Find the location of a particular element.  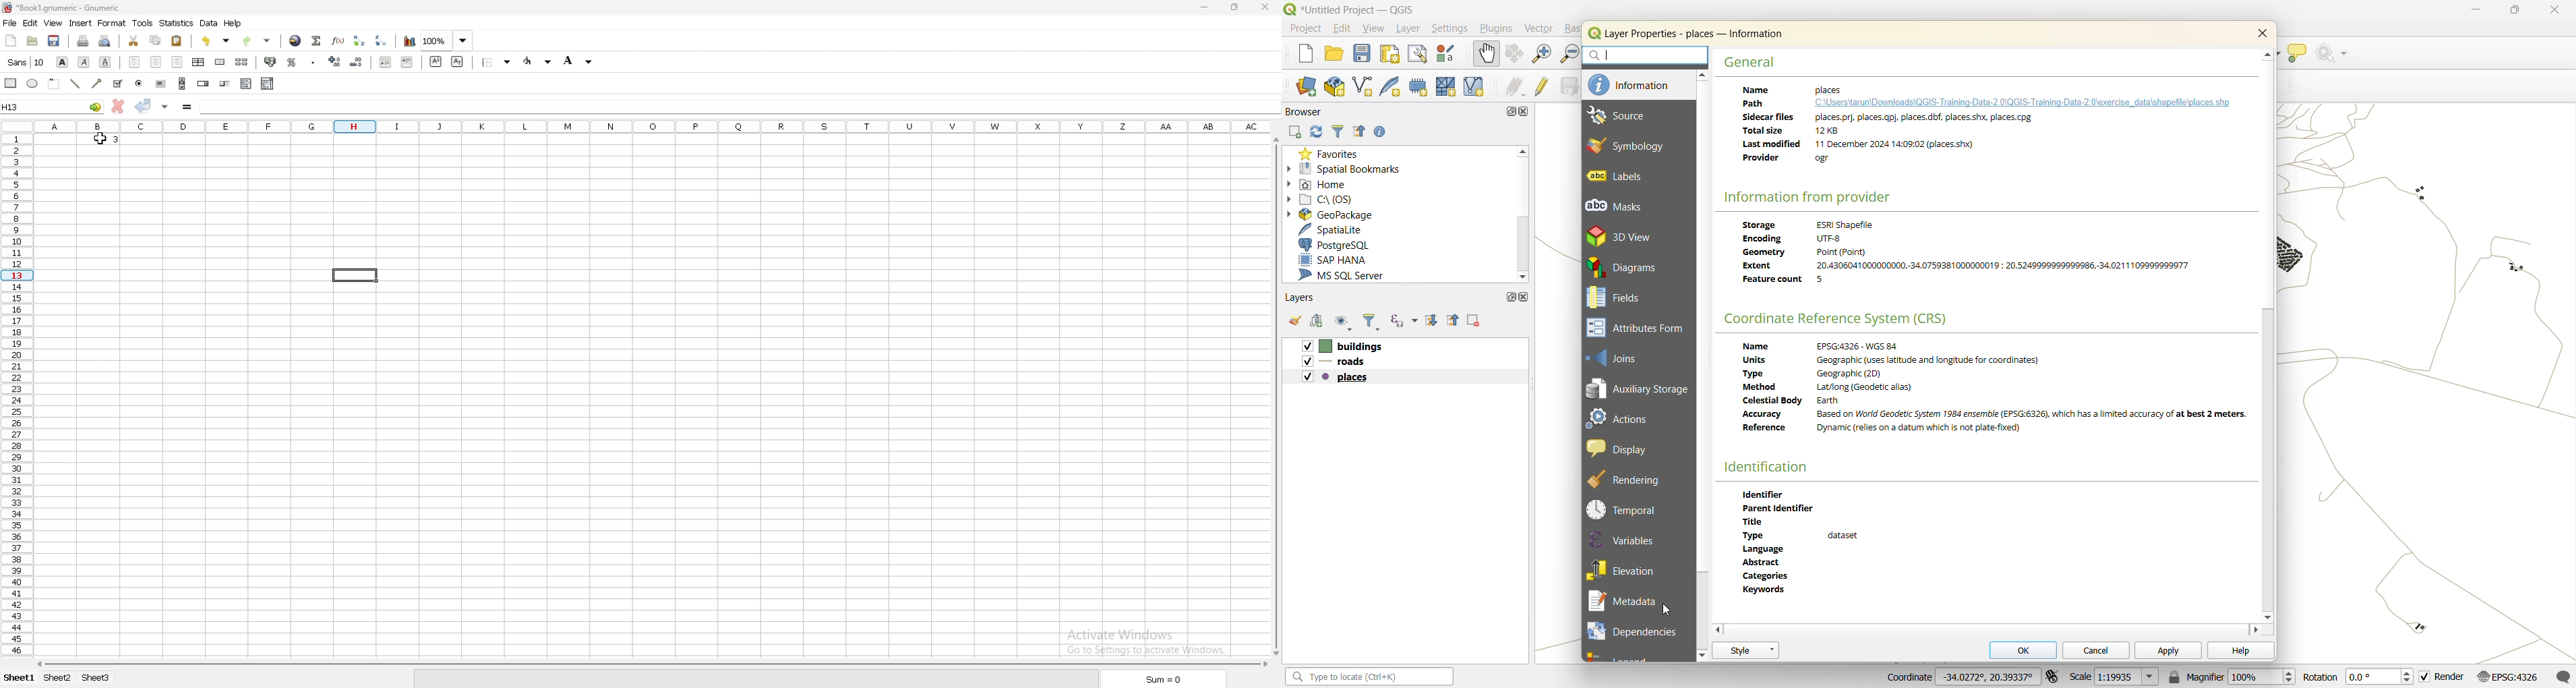

new geopackage is located at coordinates (1340, 88).